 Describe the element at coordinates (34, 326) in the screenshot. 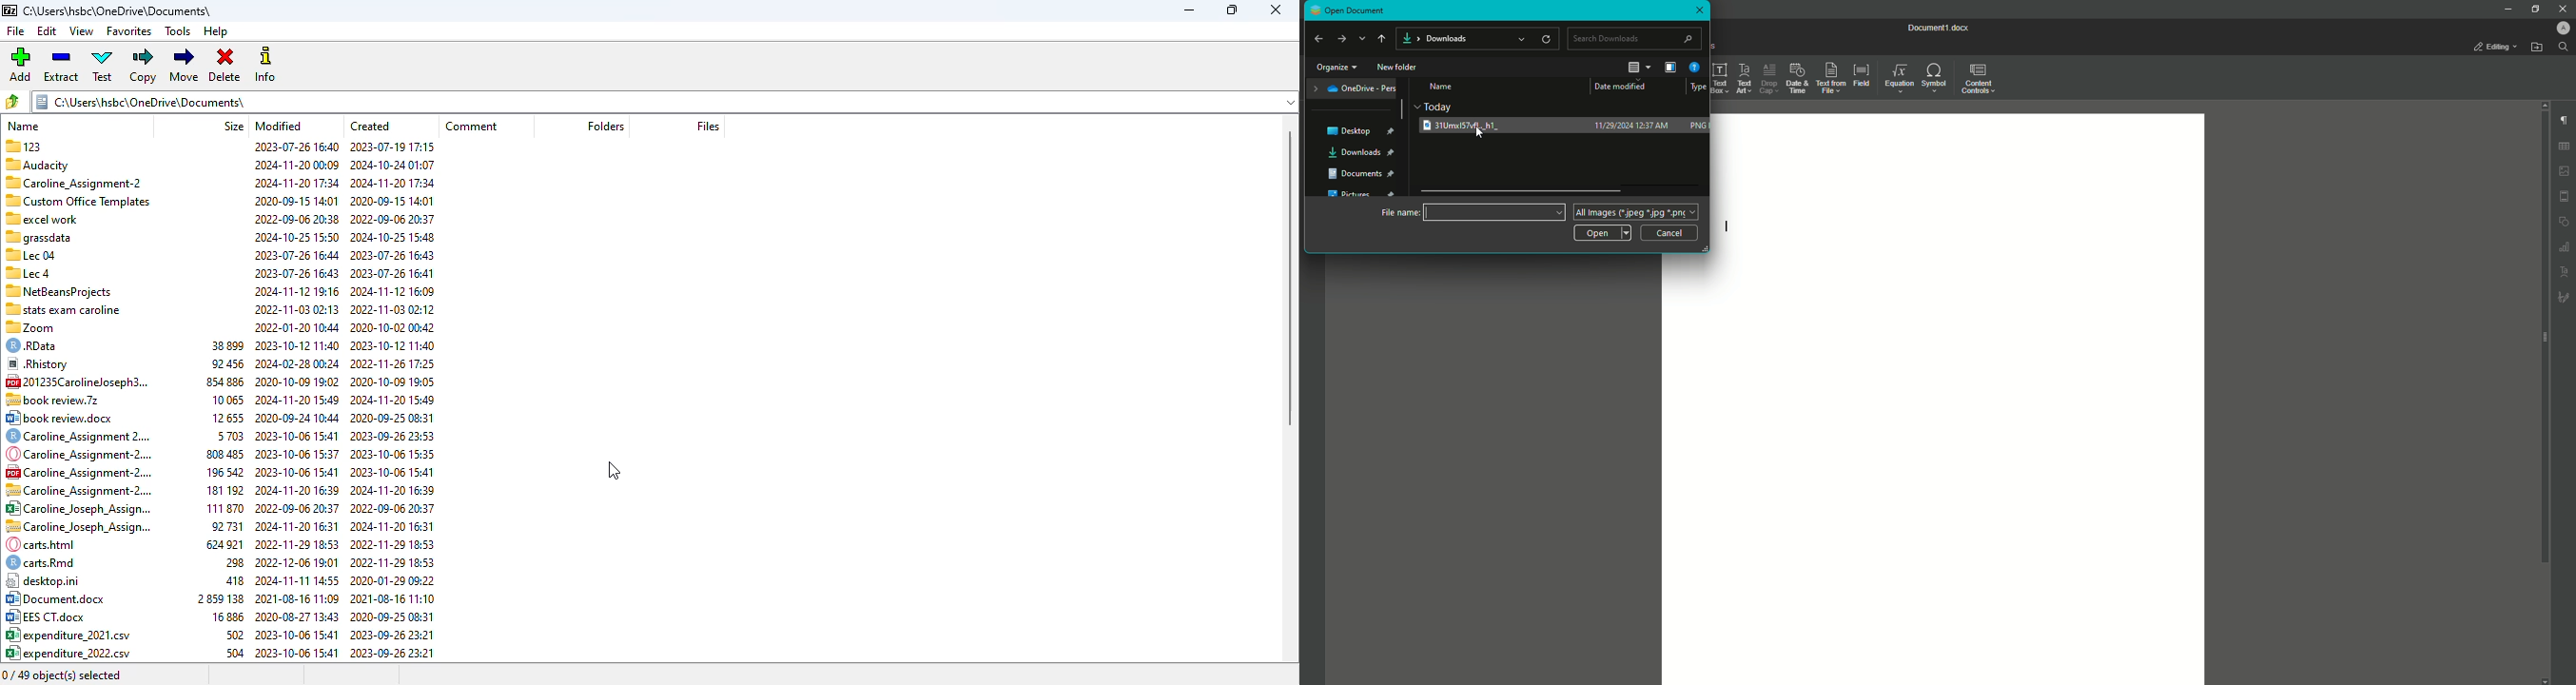

I see `zoom` at that location.